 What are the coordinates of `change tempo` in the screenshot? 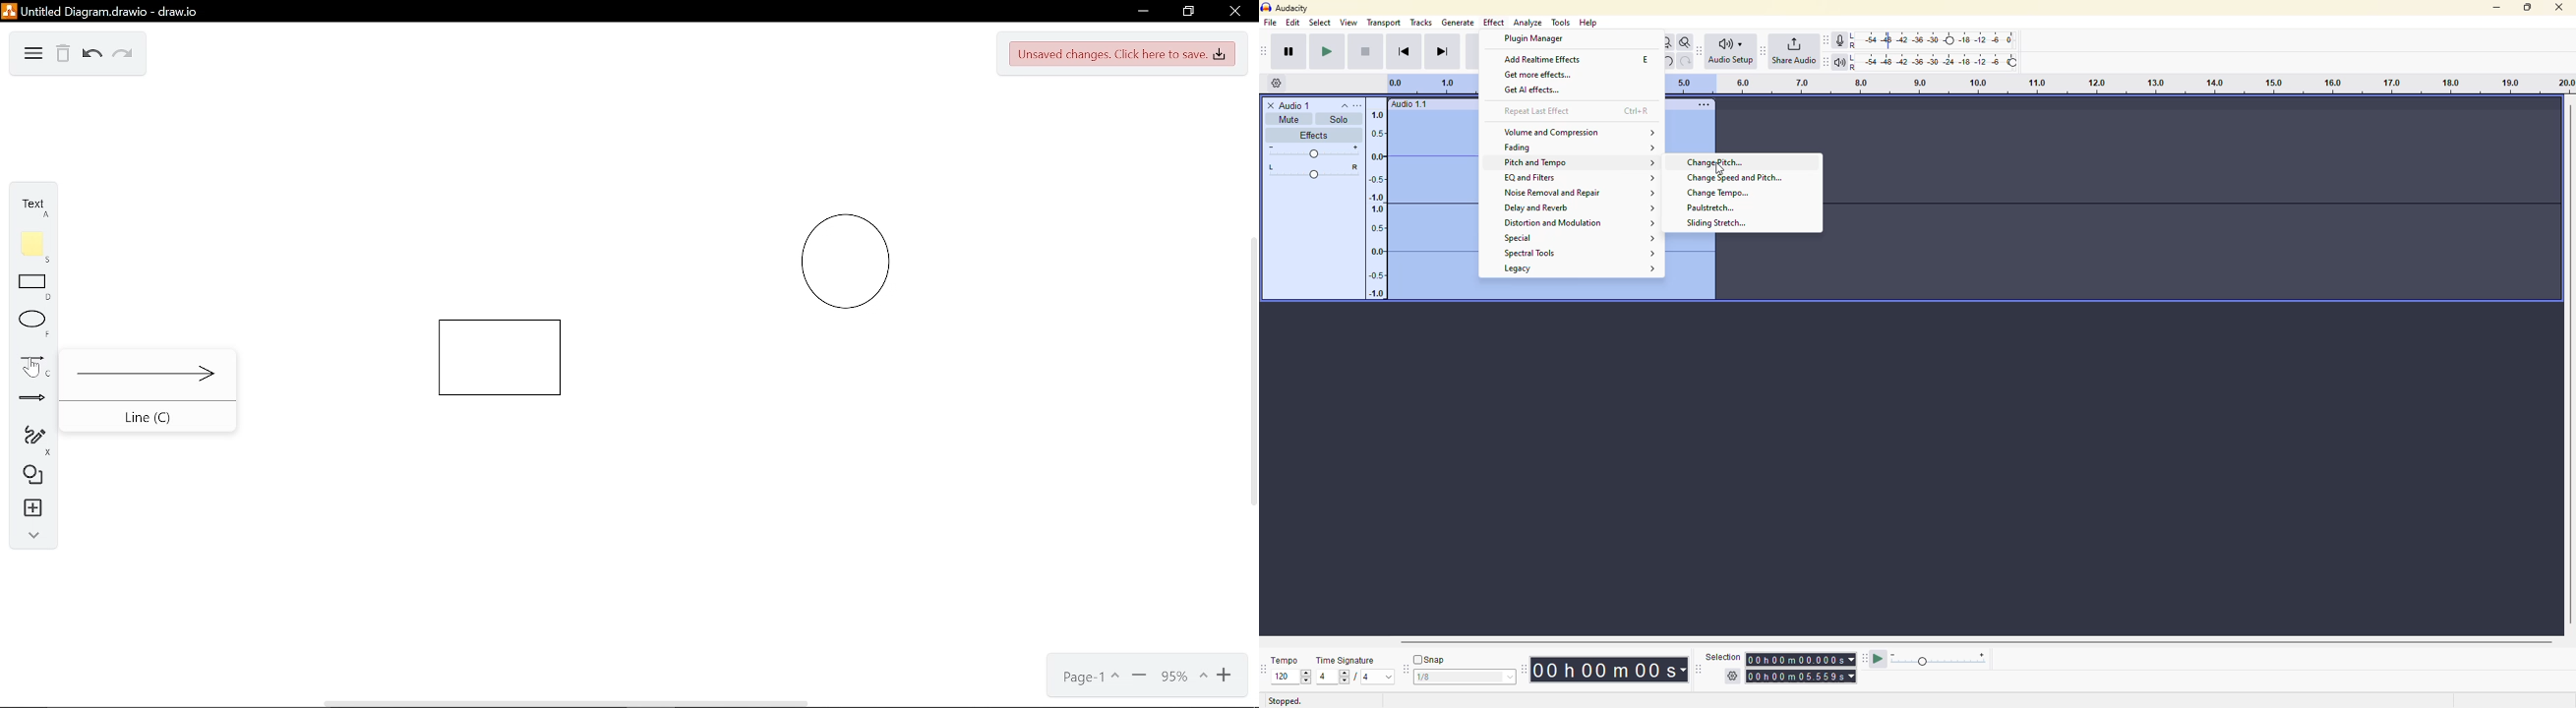 It's located at (1726, 193).